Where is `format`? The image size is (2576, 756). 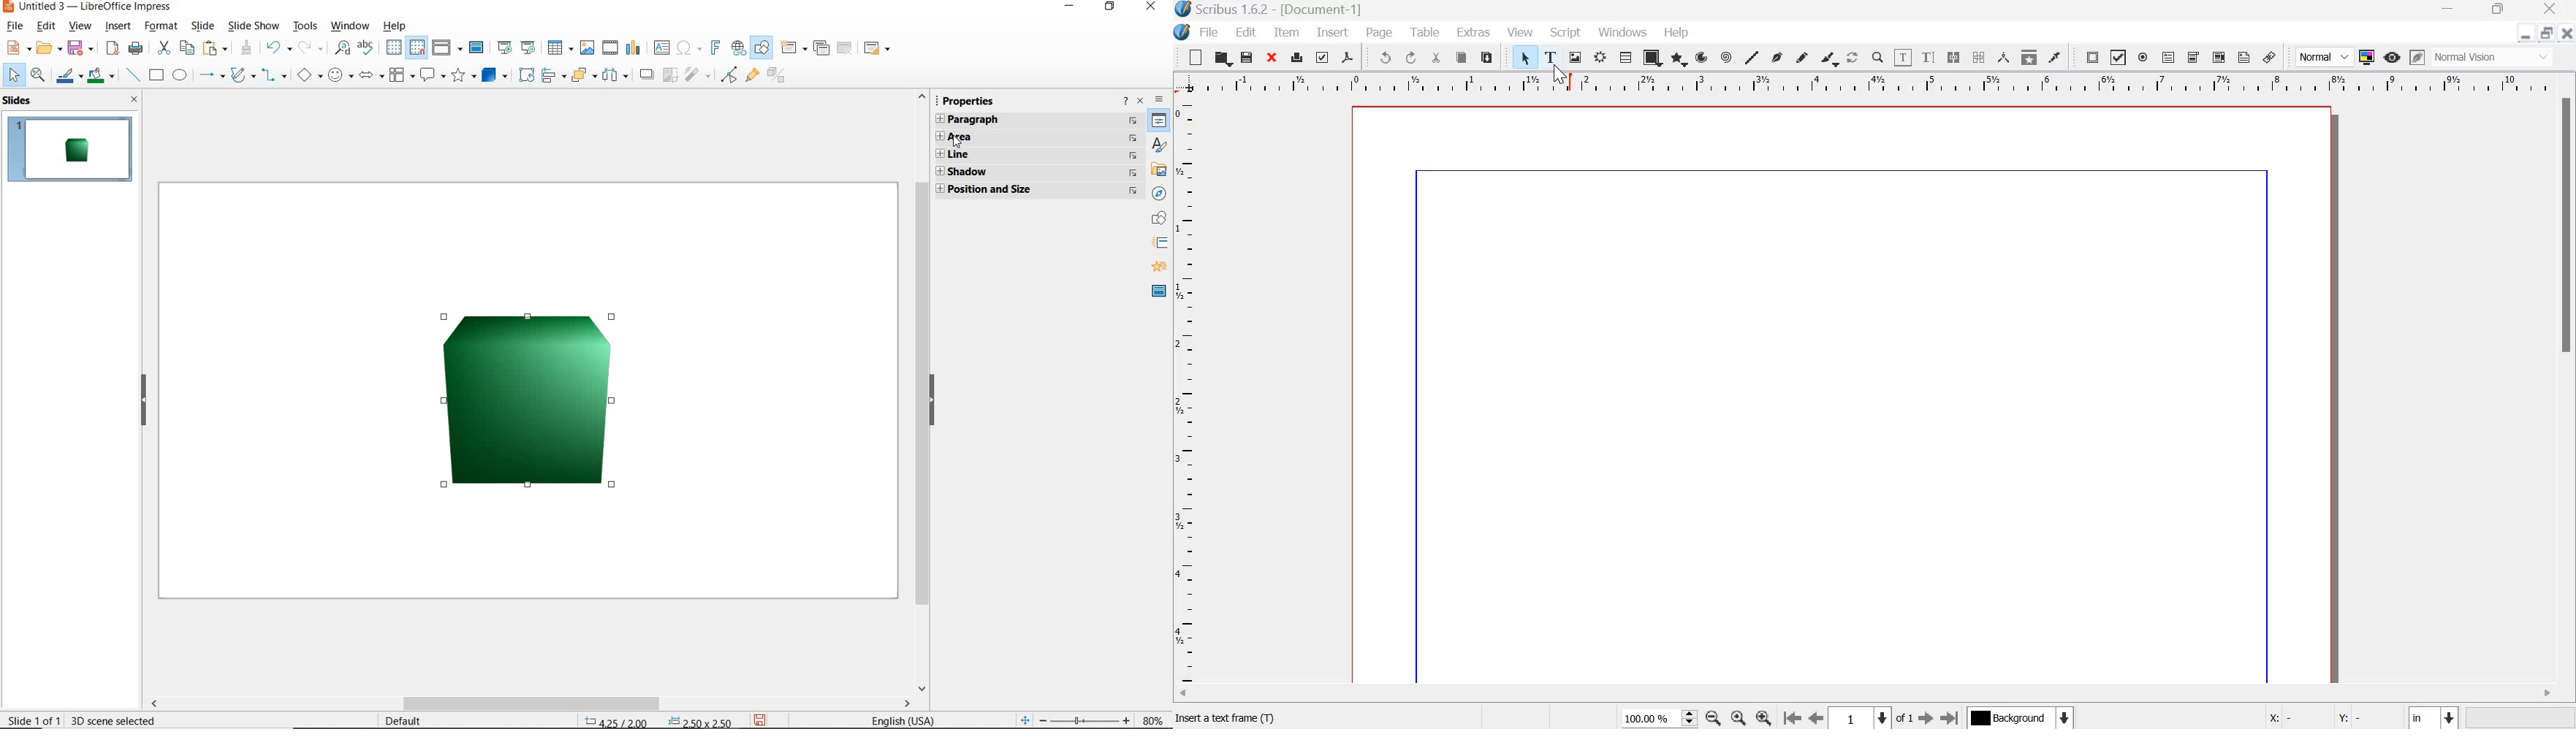
format is located at coordinates (162, 26).